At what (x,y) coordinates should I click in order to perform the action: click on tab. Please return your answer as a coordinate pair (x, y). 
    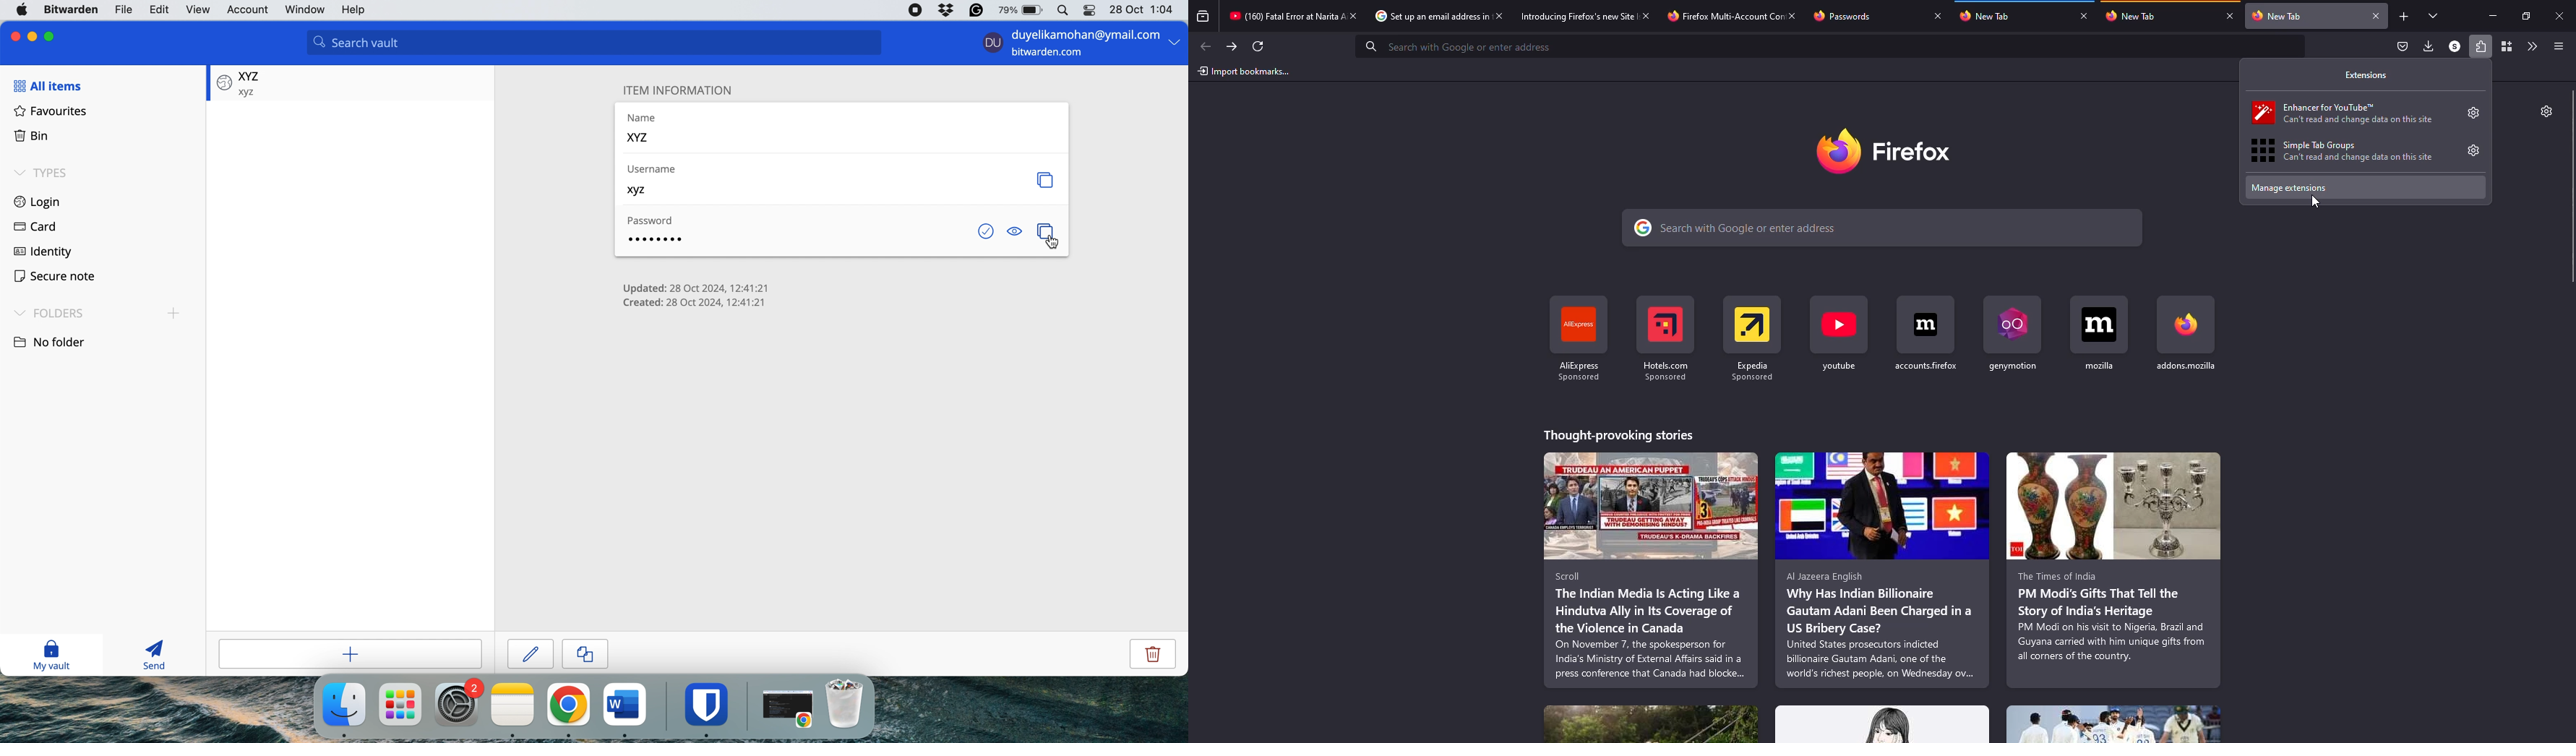
    Looking at the image, I should click on (1990, 17).